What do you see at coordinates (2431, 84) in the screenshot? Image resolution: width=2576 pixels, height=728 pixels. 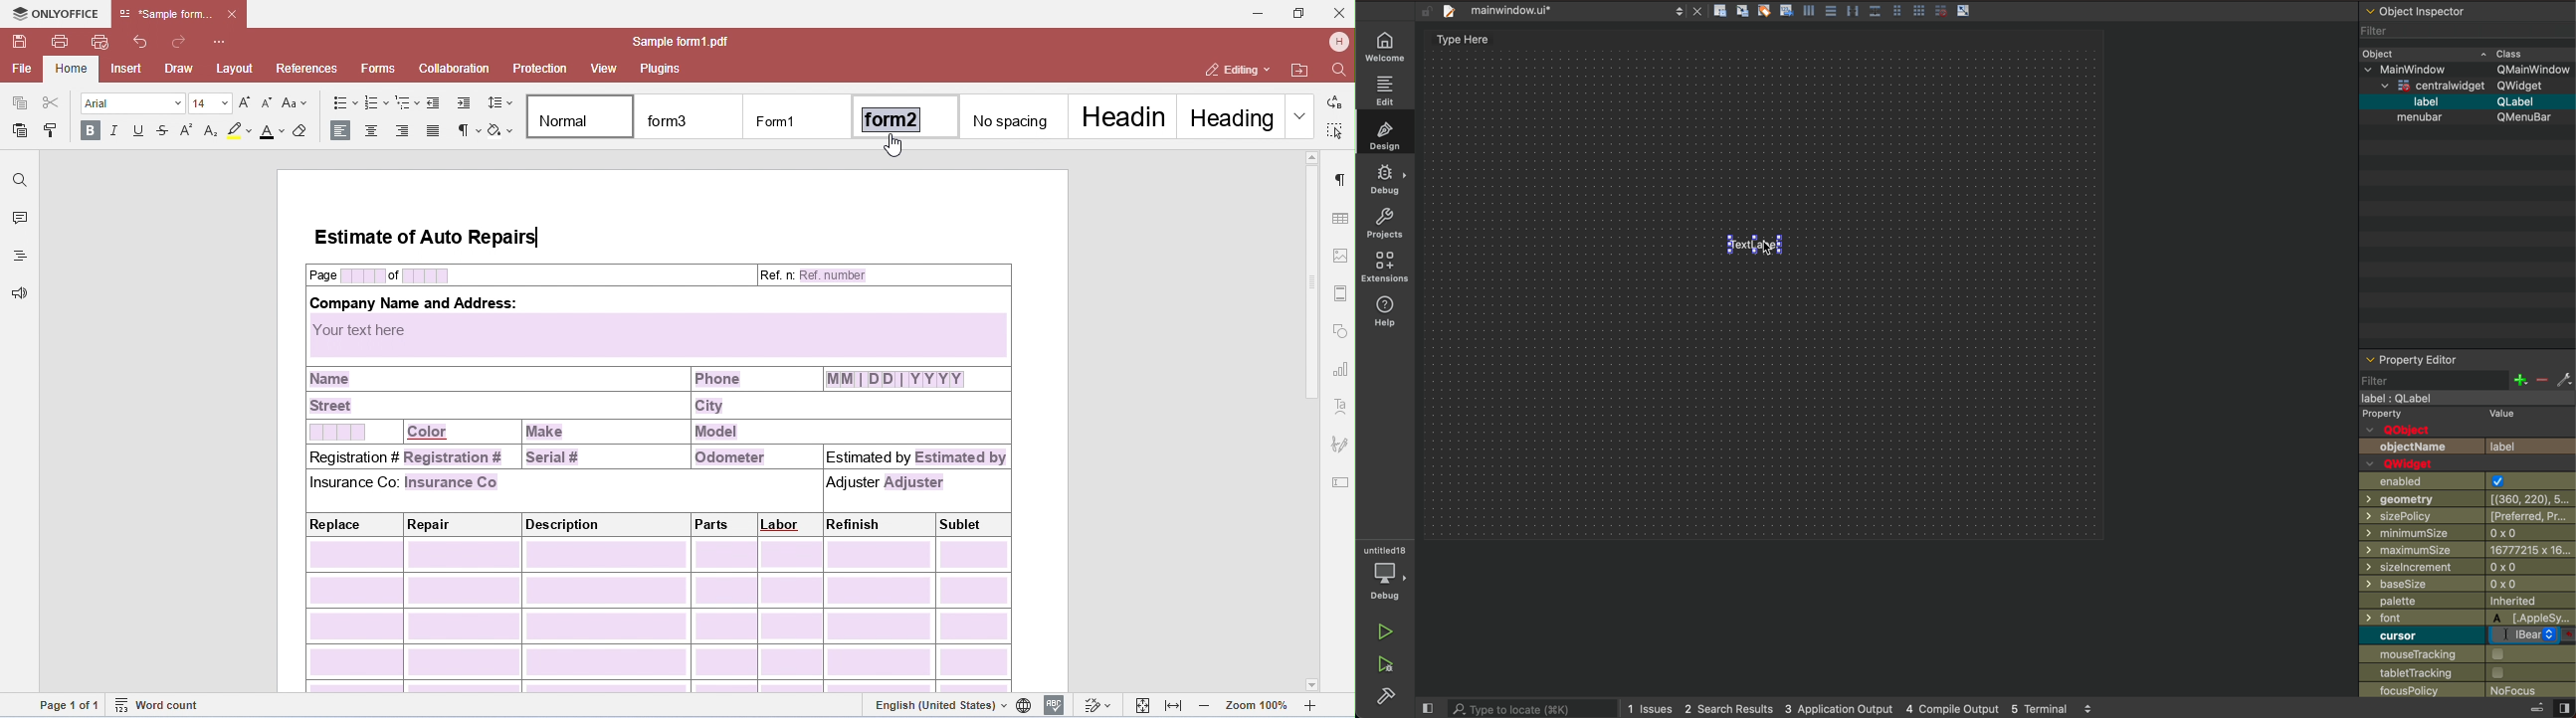 I see `centrawidget` at bounding box center [2431, 84].